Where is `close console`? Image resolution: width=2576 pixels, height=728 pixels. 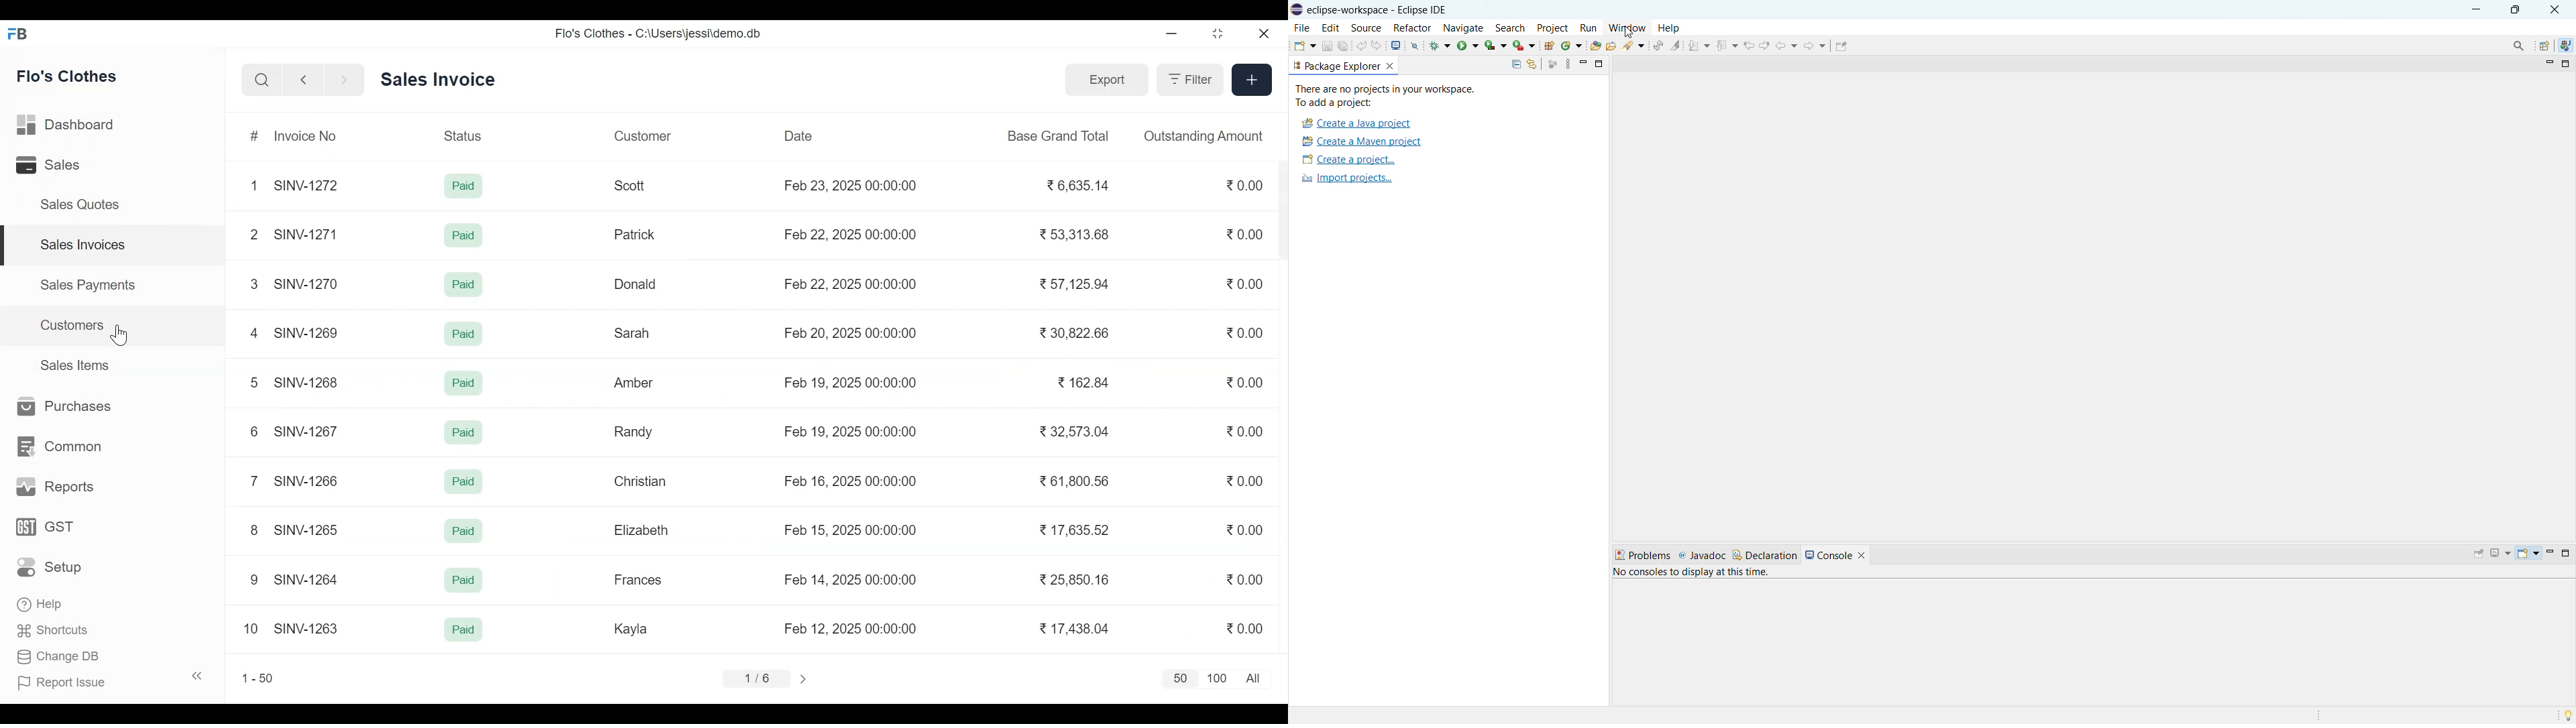 close console is located at coordinates (1862, 555).